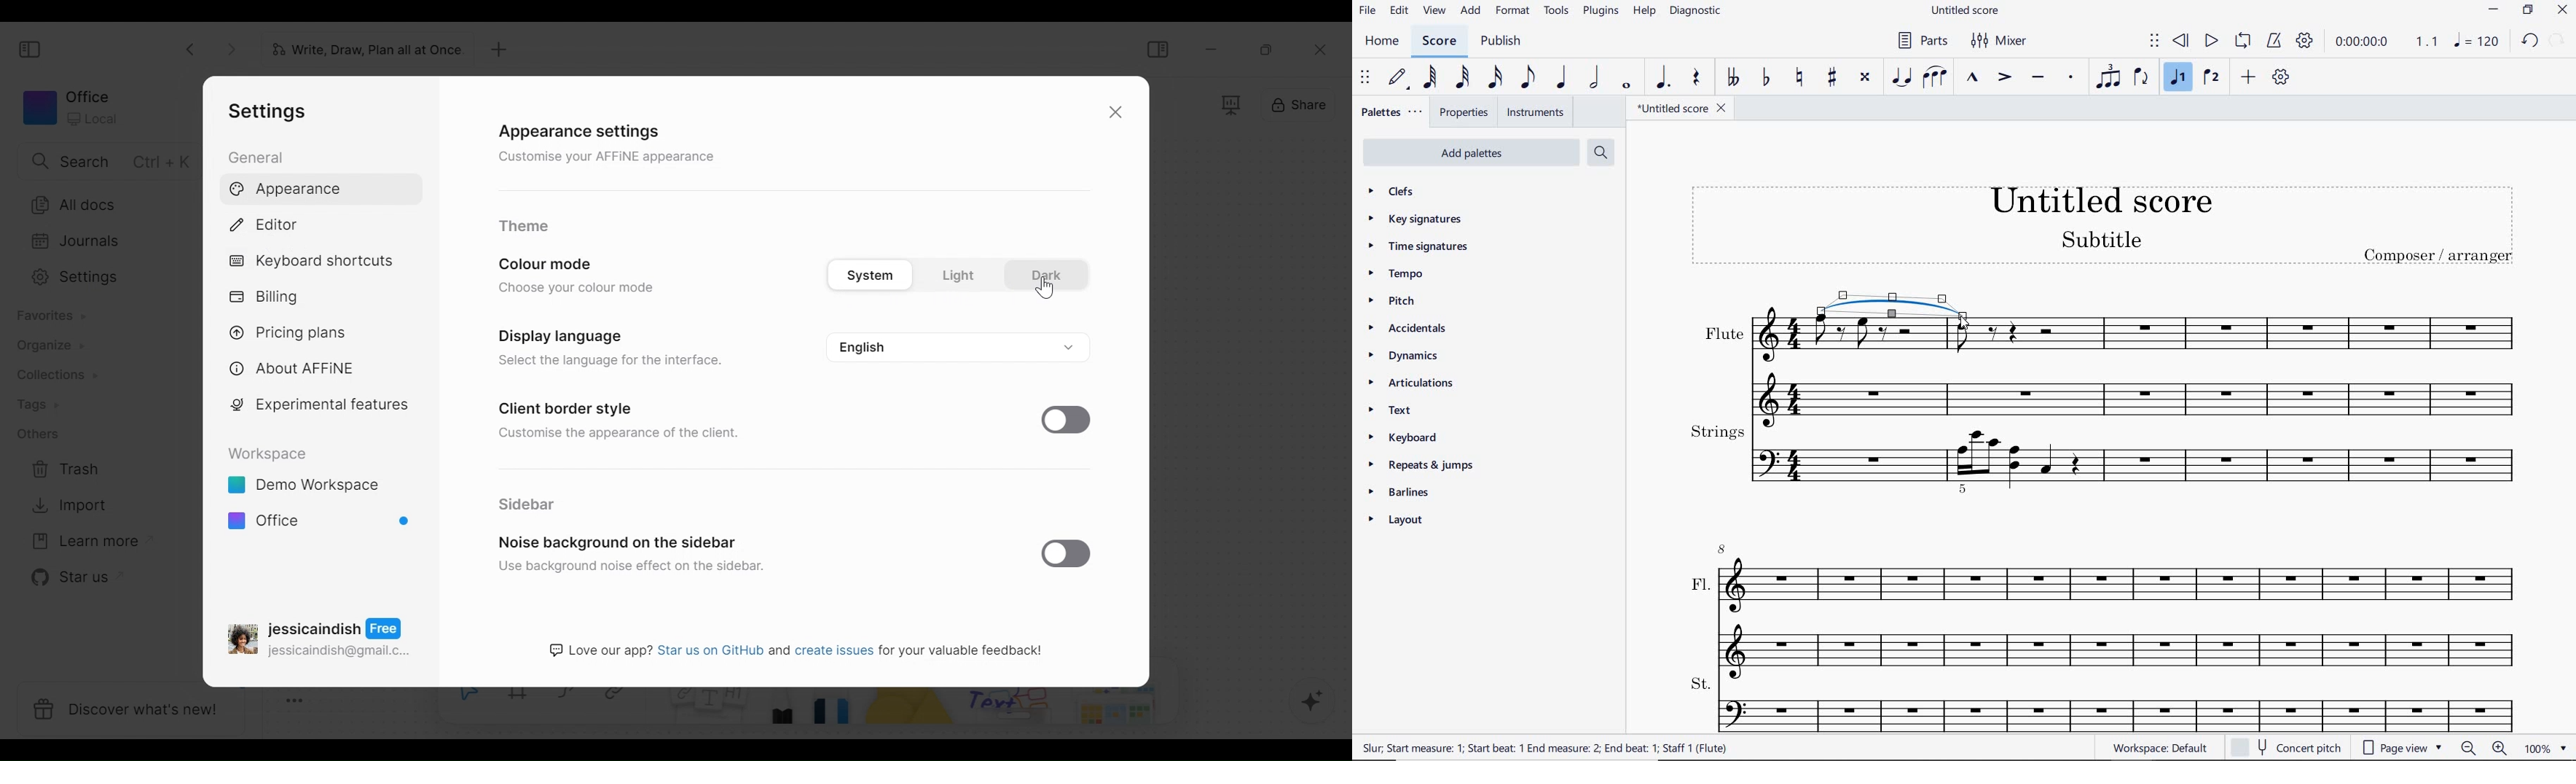  What do you see at coordinates (1644, 12) in the screenshot?
I see `help` at bounding box center [1644, 12].